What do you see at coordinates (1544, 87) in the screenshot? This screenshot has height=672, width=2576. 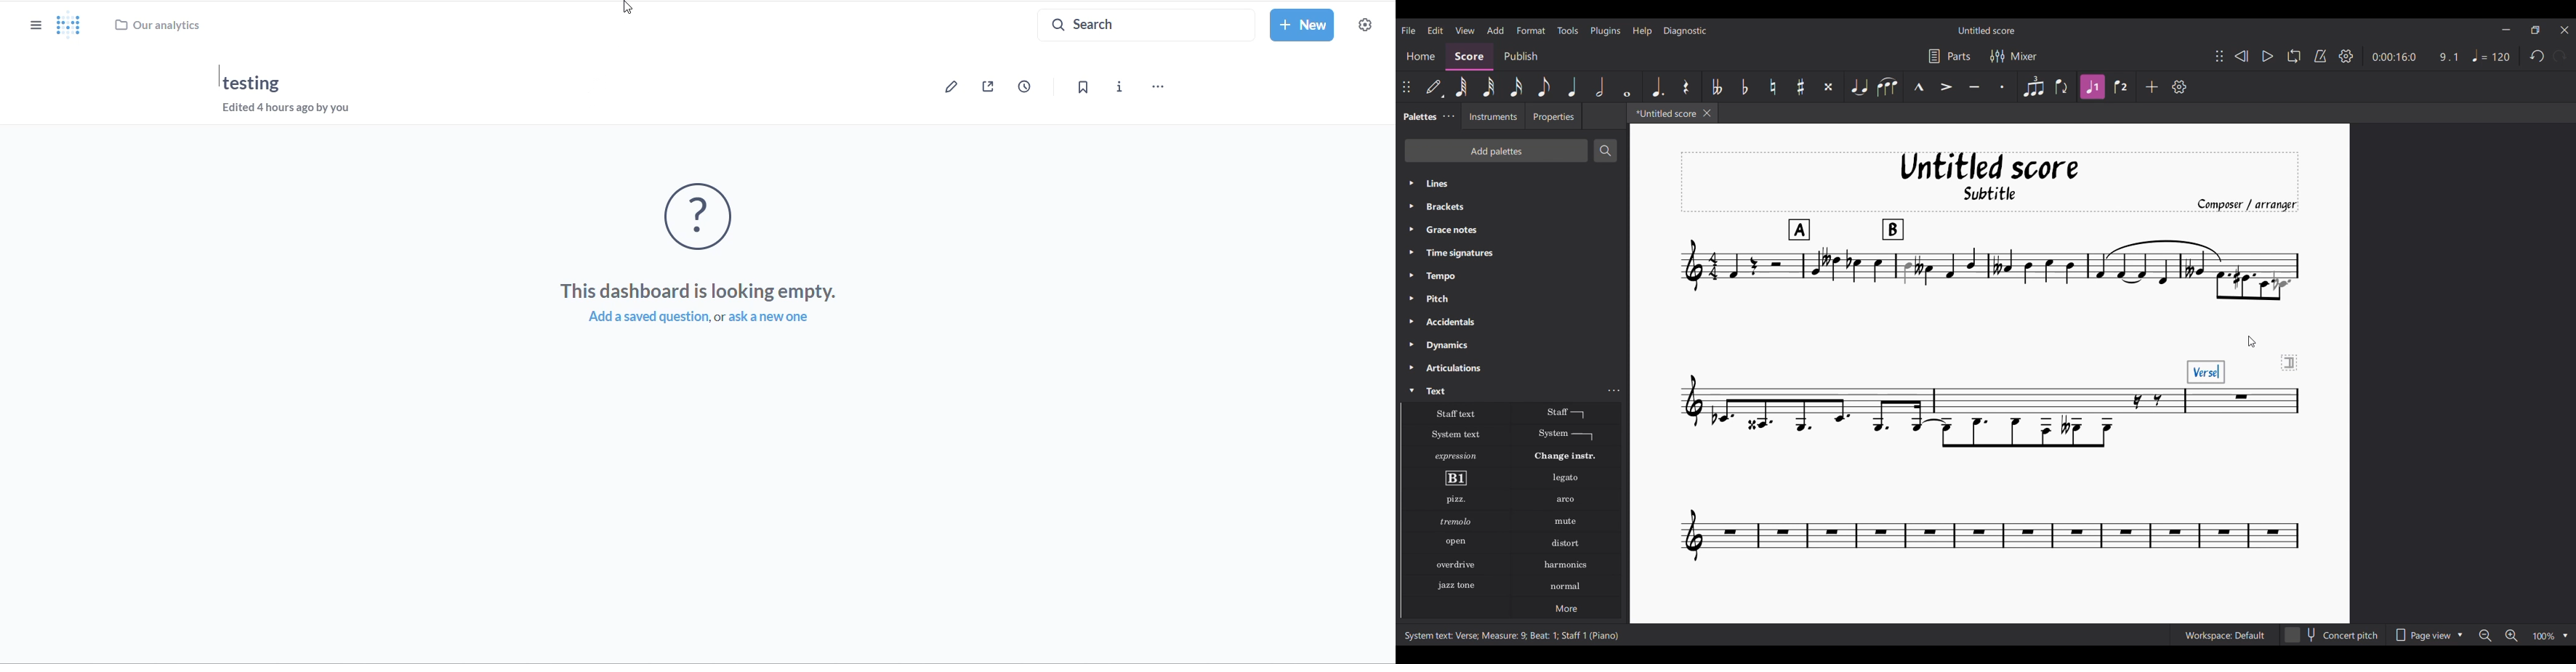 I see `8th note` at bounding box center [1544, 87].